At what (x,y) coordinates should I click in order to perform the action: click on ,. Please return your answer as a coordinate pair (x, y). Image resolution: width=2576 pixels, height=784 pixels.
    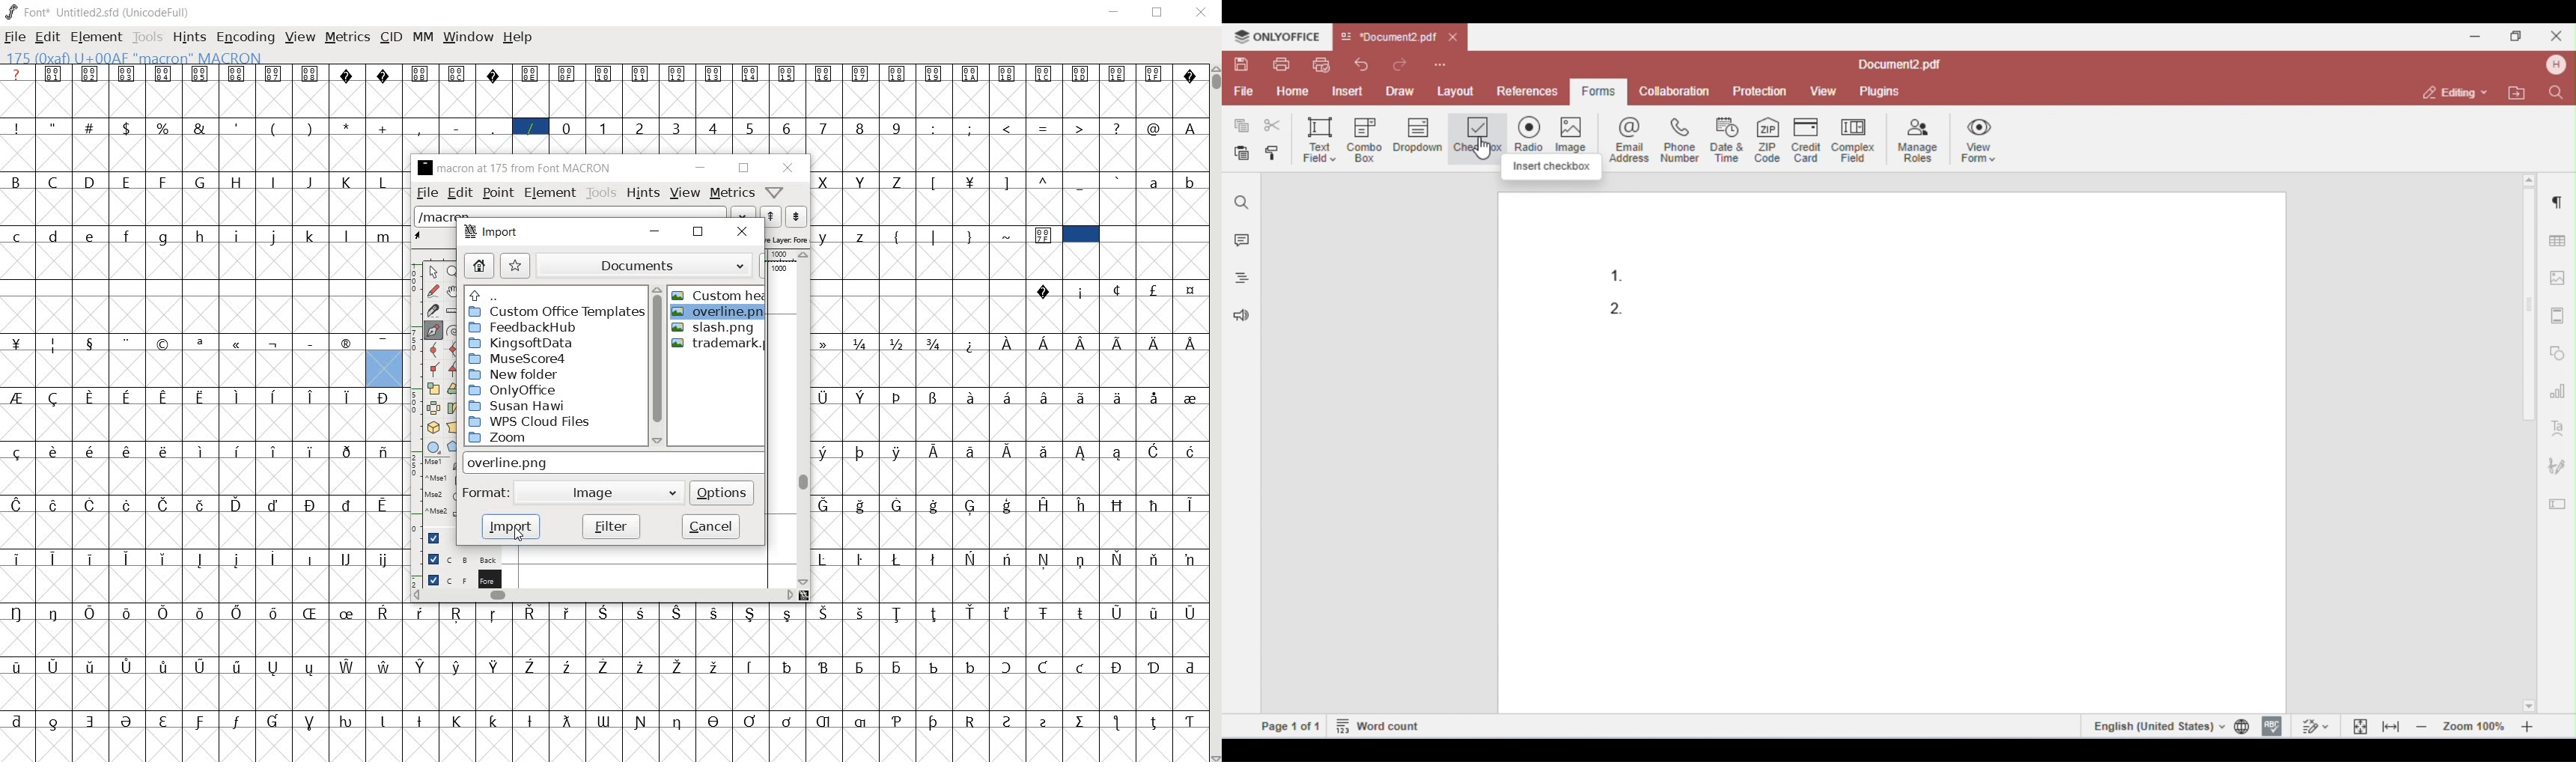
    Looking at the image, I should click on (420, 129).